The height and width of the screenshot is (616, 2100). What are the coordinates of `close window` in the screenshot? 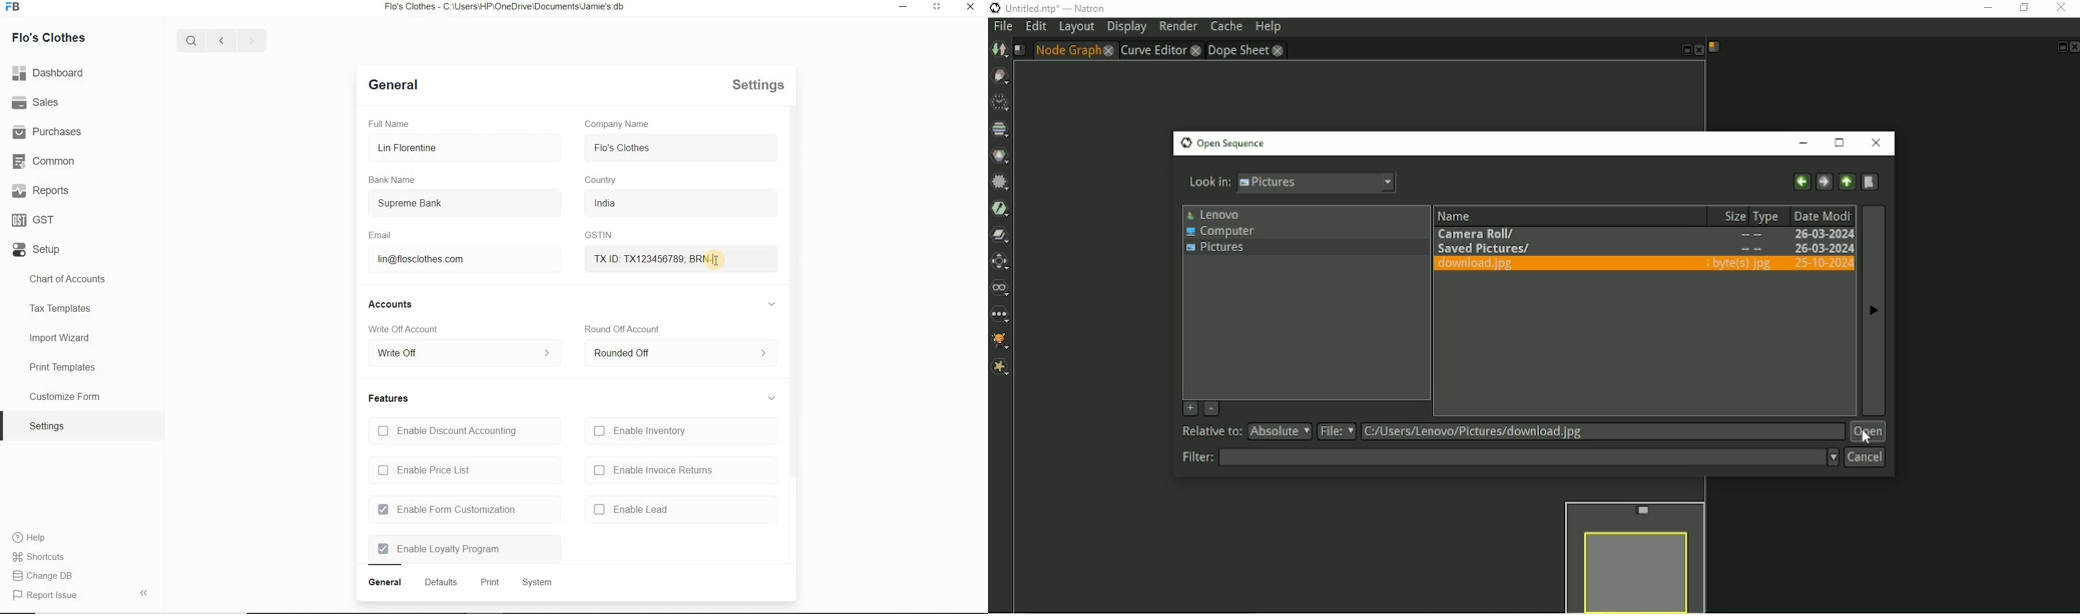 It's located at (969, 7).